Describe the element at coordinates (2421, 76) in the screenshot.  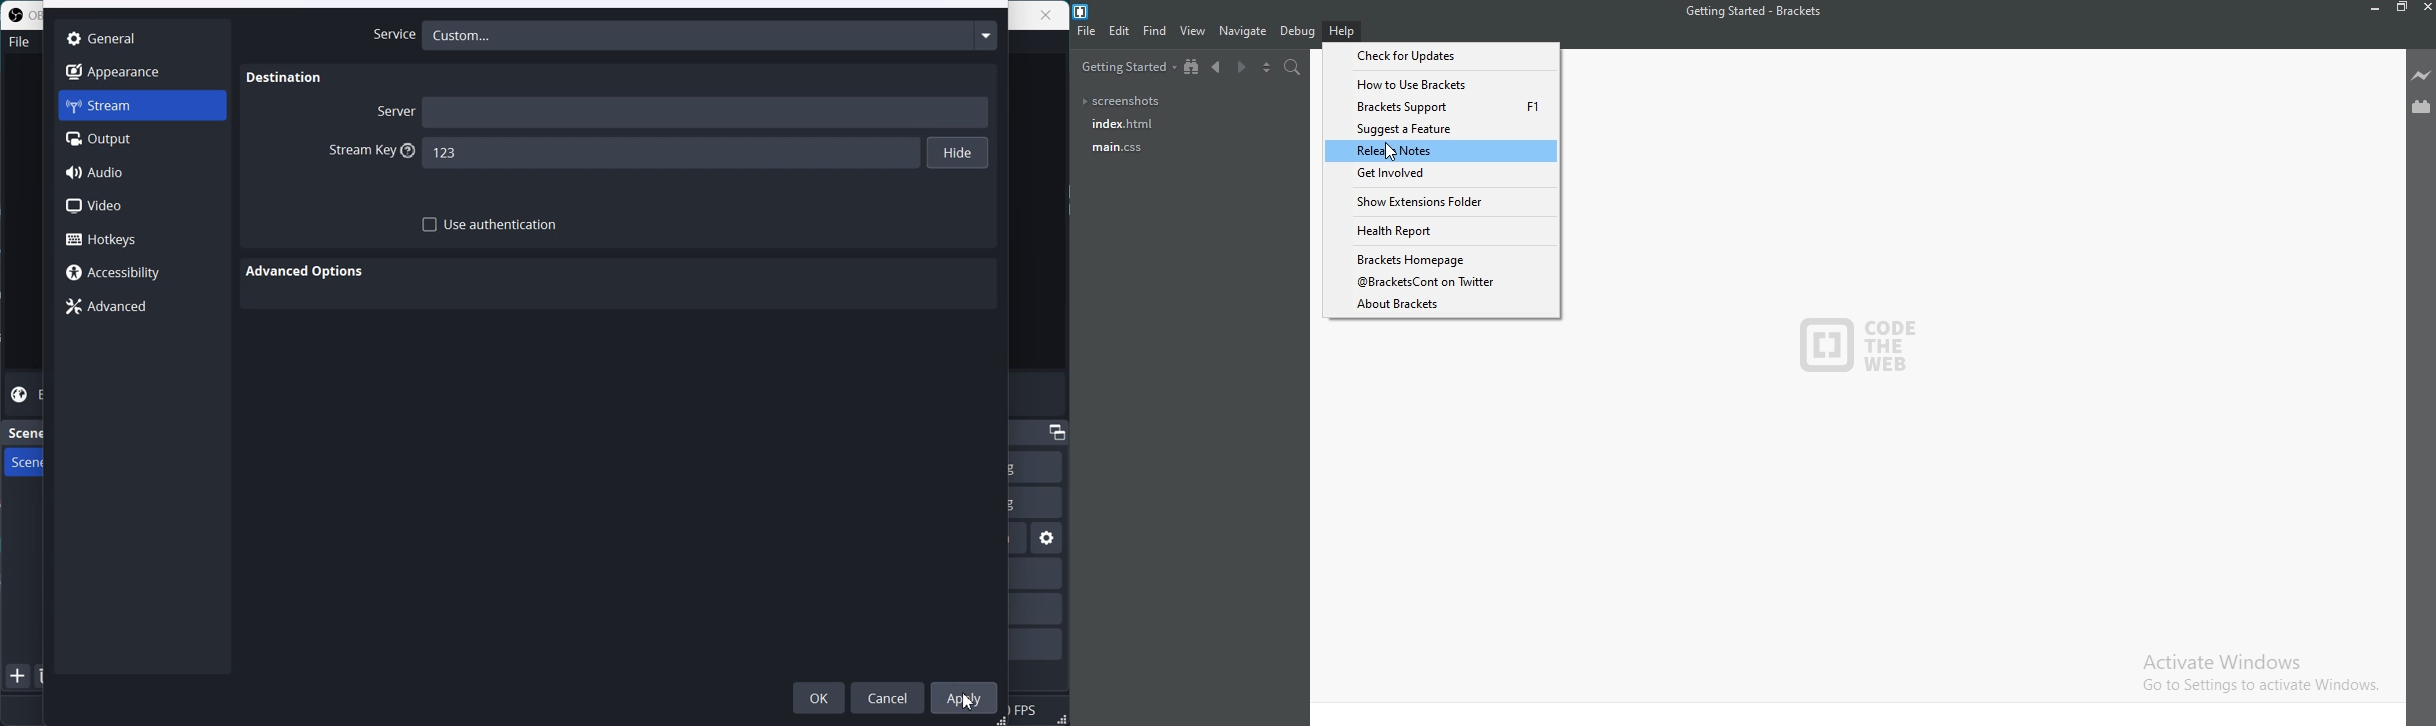
I see `Live preview` at that location.